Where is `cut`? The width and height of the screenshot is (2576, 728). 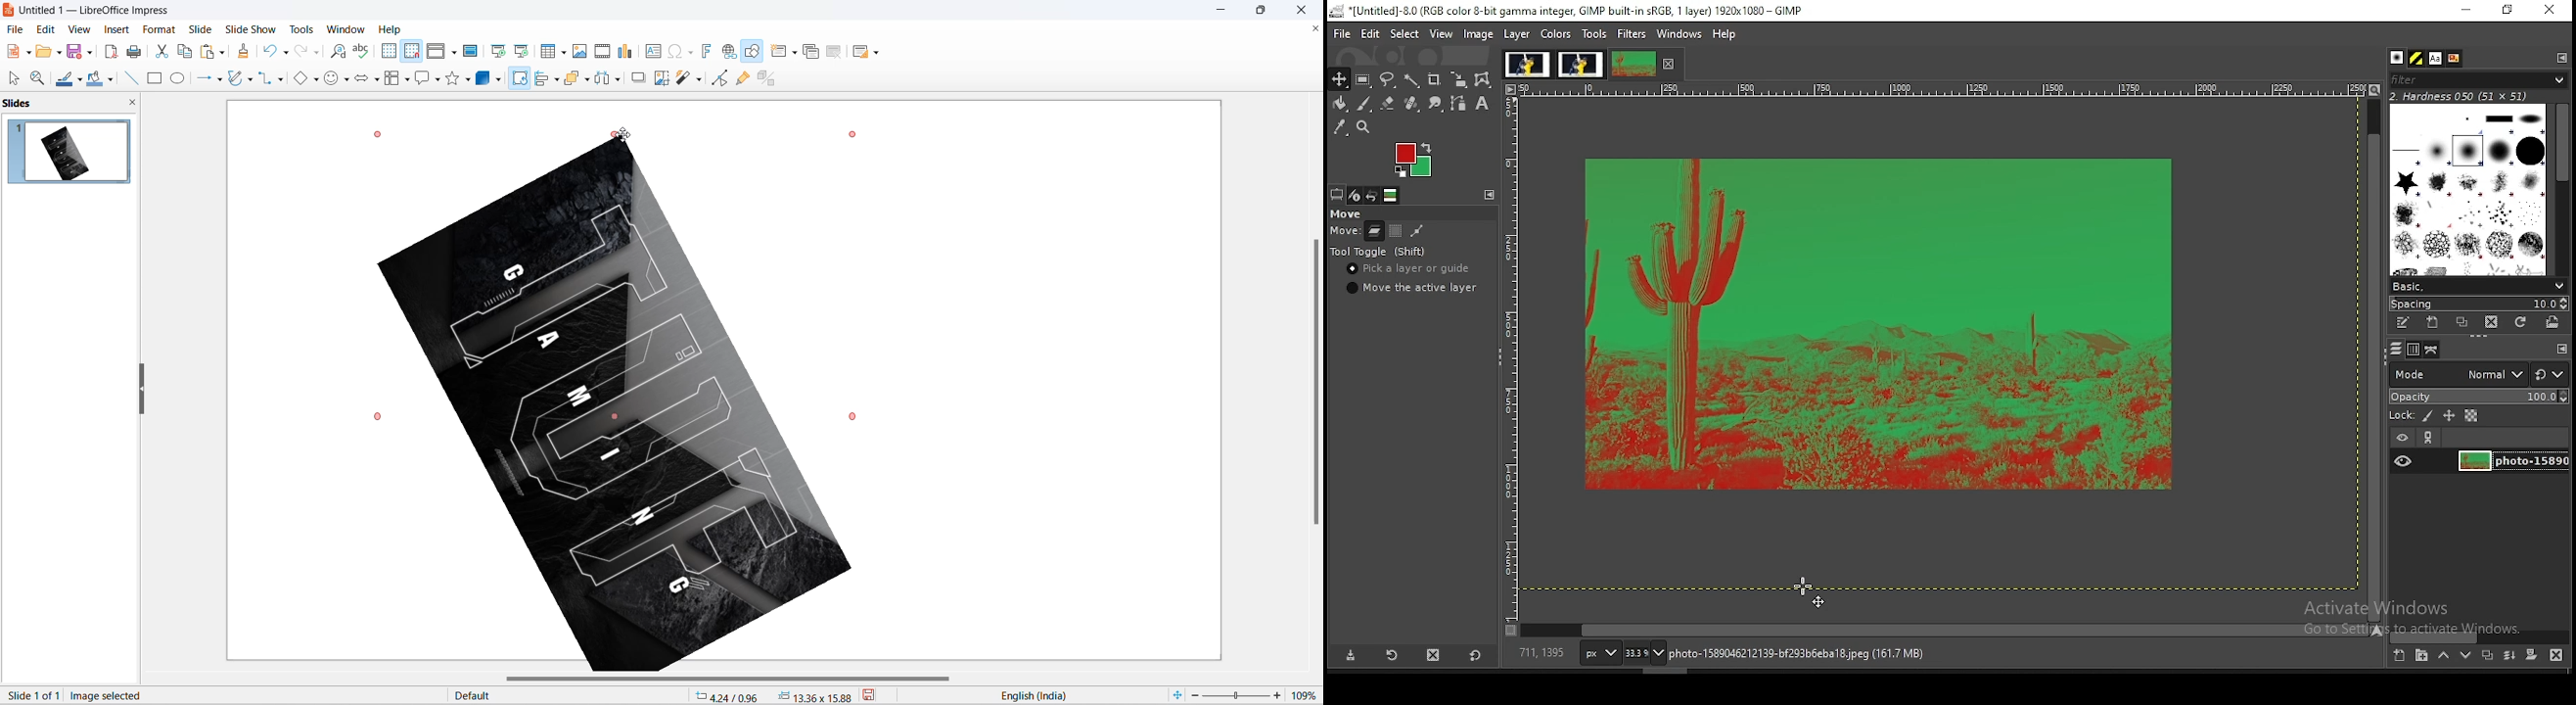
cut is located at coordinates (163, 51).